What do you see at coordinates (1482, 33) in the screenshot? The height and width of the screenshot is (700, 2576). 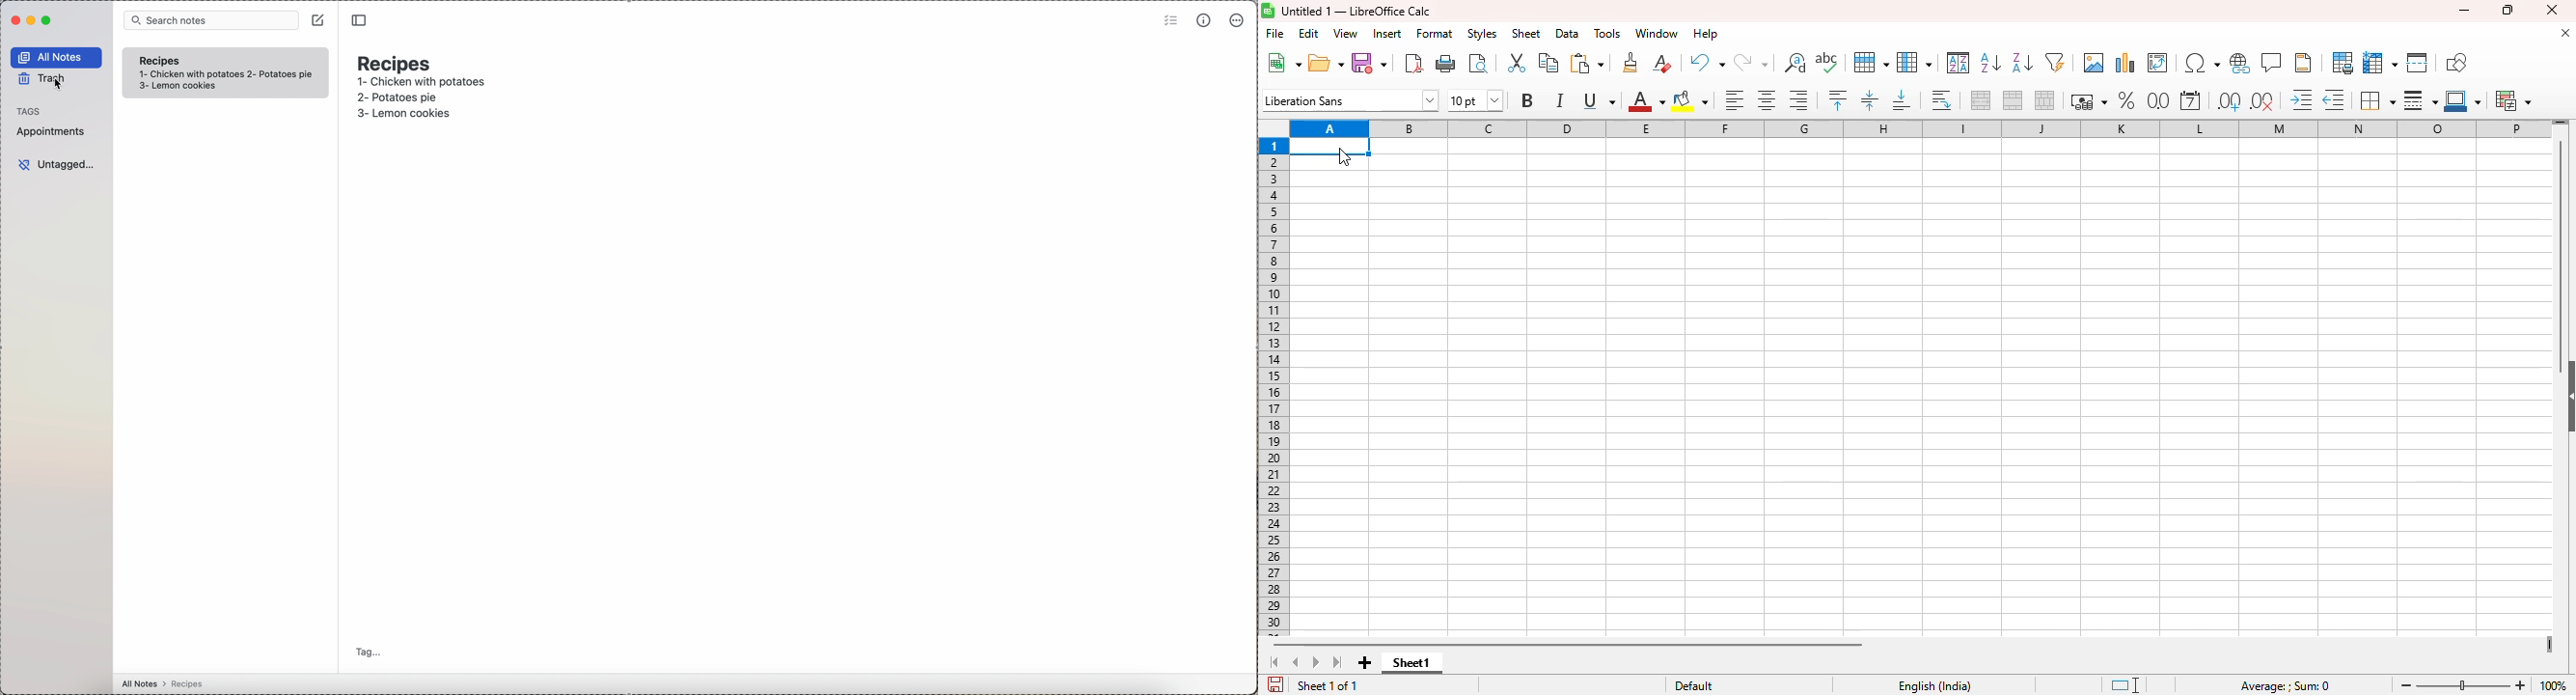 I see `styles` at bounding box center [1482, 33].